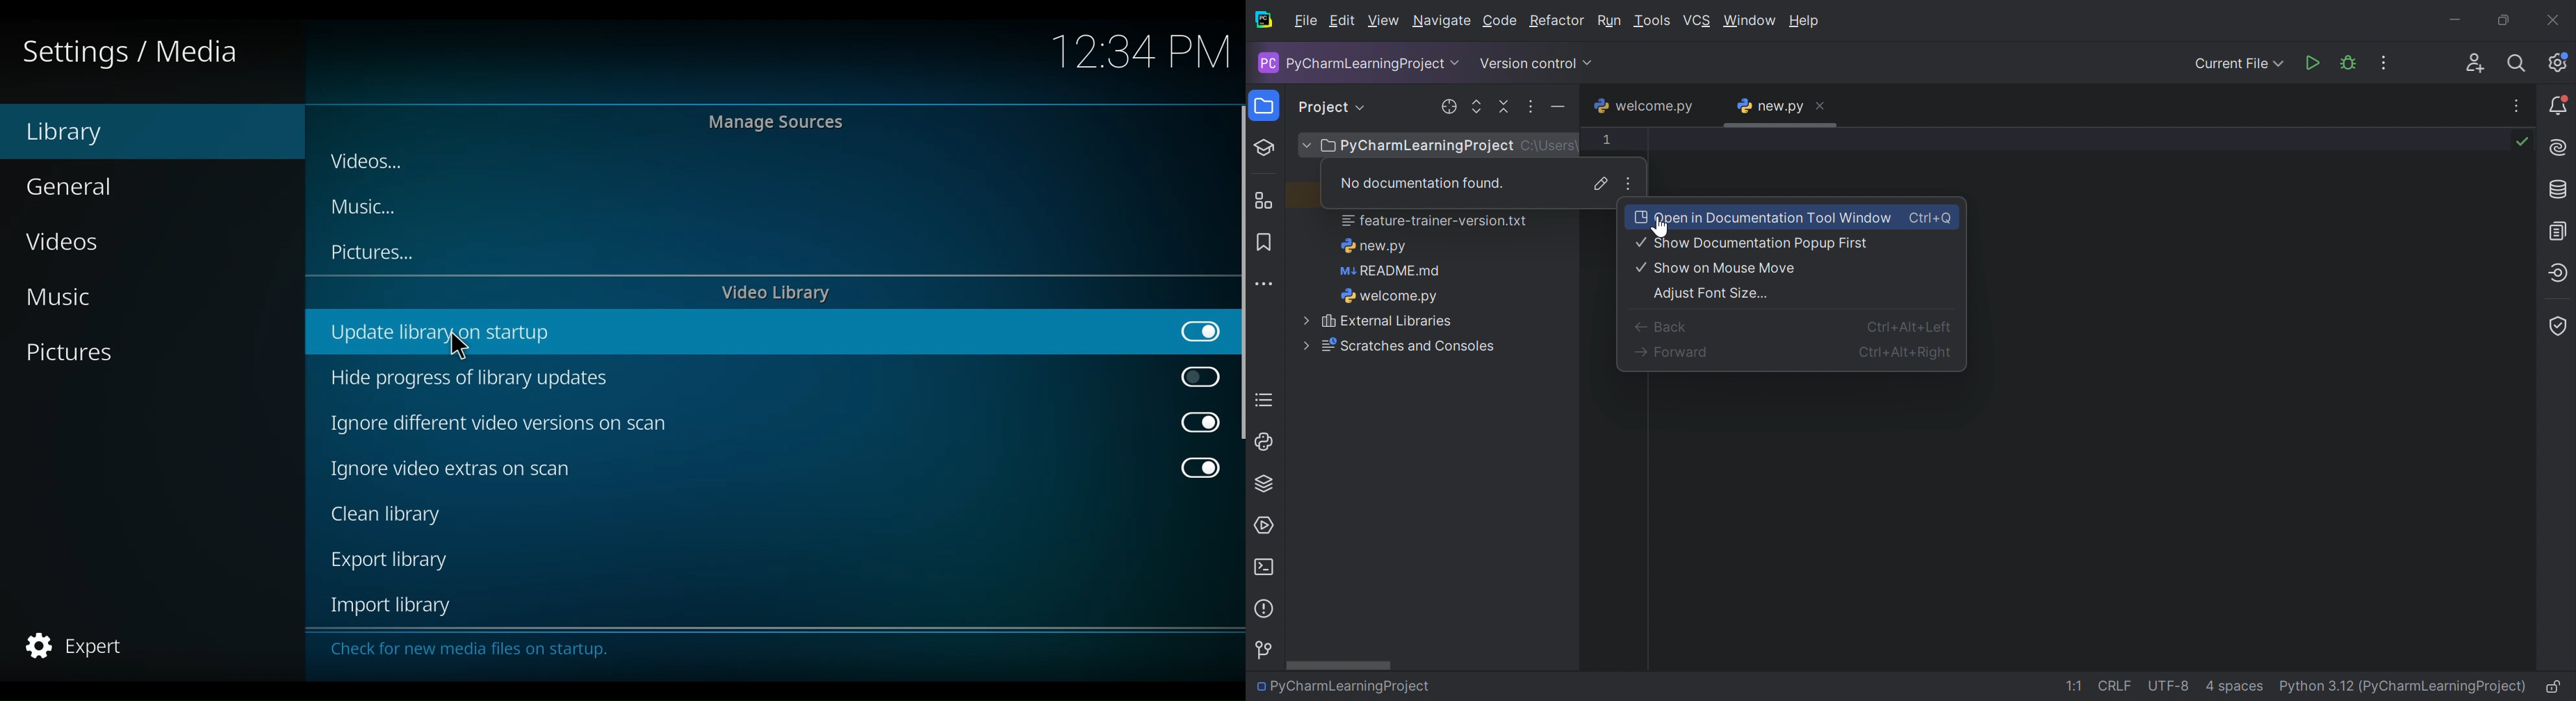  I want to click on Coverage, so click(2558, 326).